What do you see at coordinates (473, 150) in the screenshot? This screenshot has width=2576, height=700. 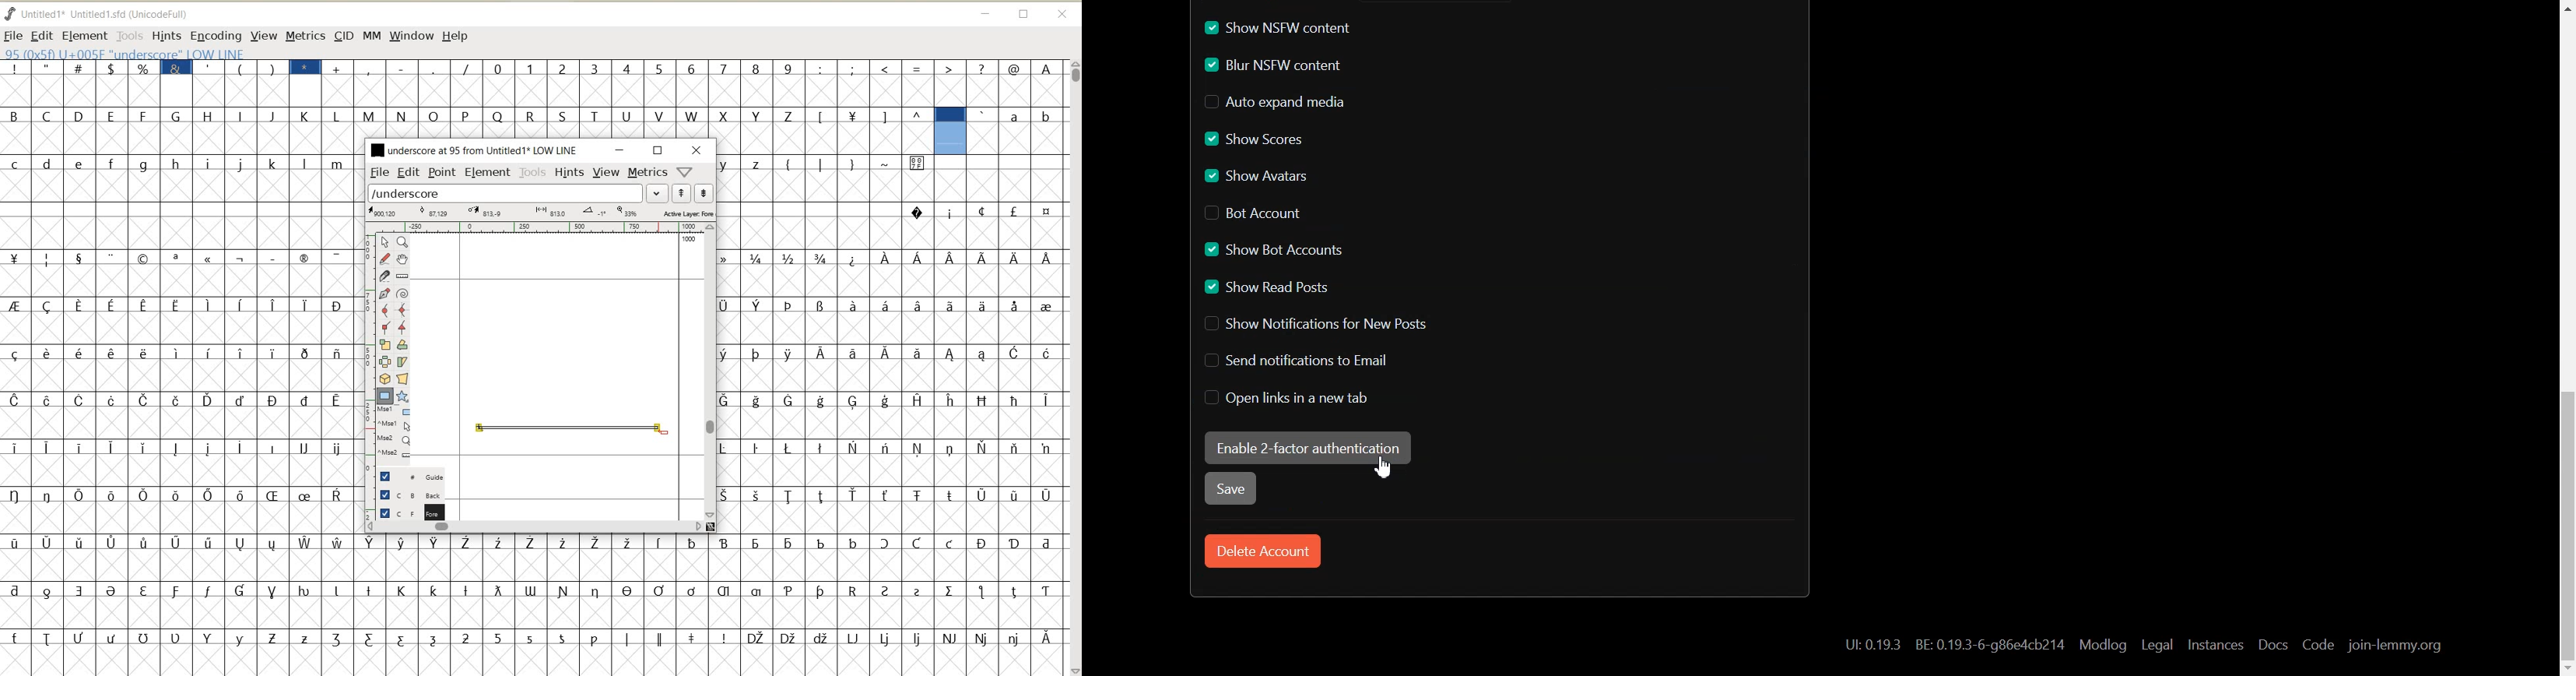 I see `FONT NAME` at bounding box center [473, 150].